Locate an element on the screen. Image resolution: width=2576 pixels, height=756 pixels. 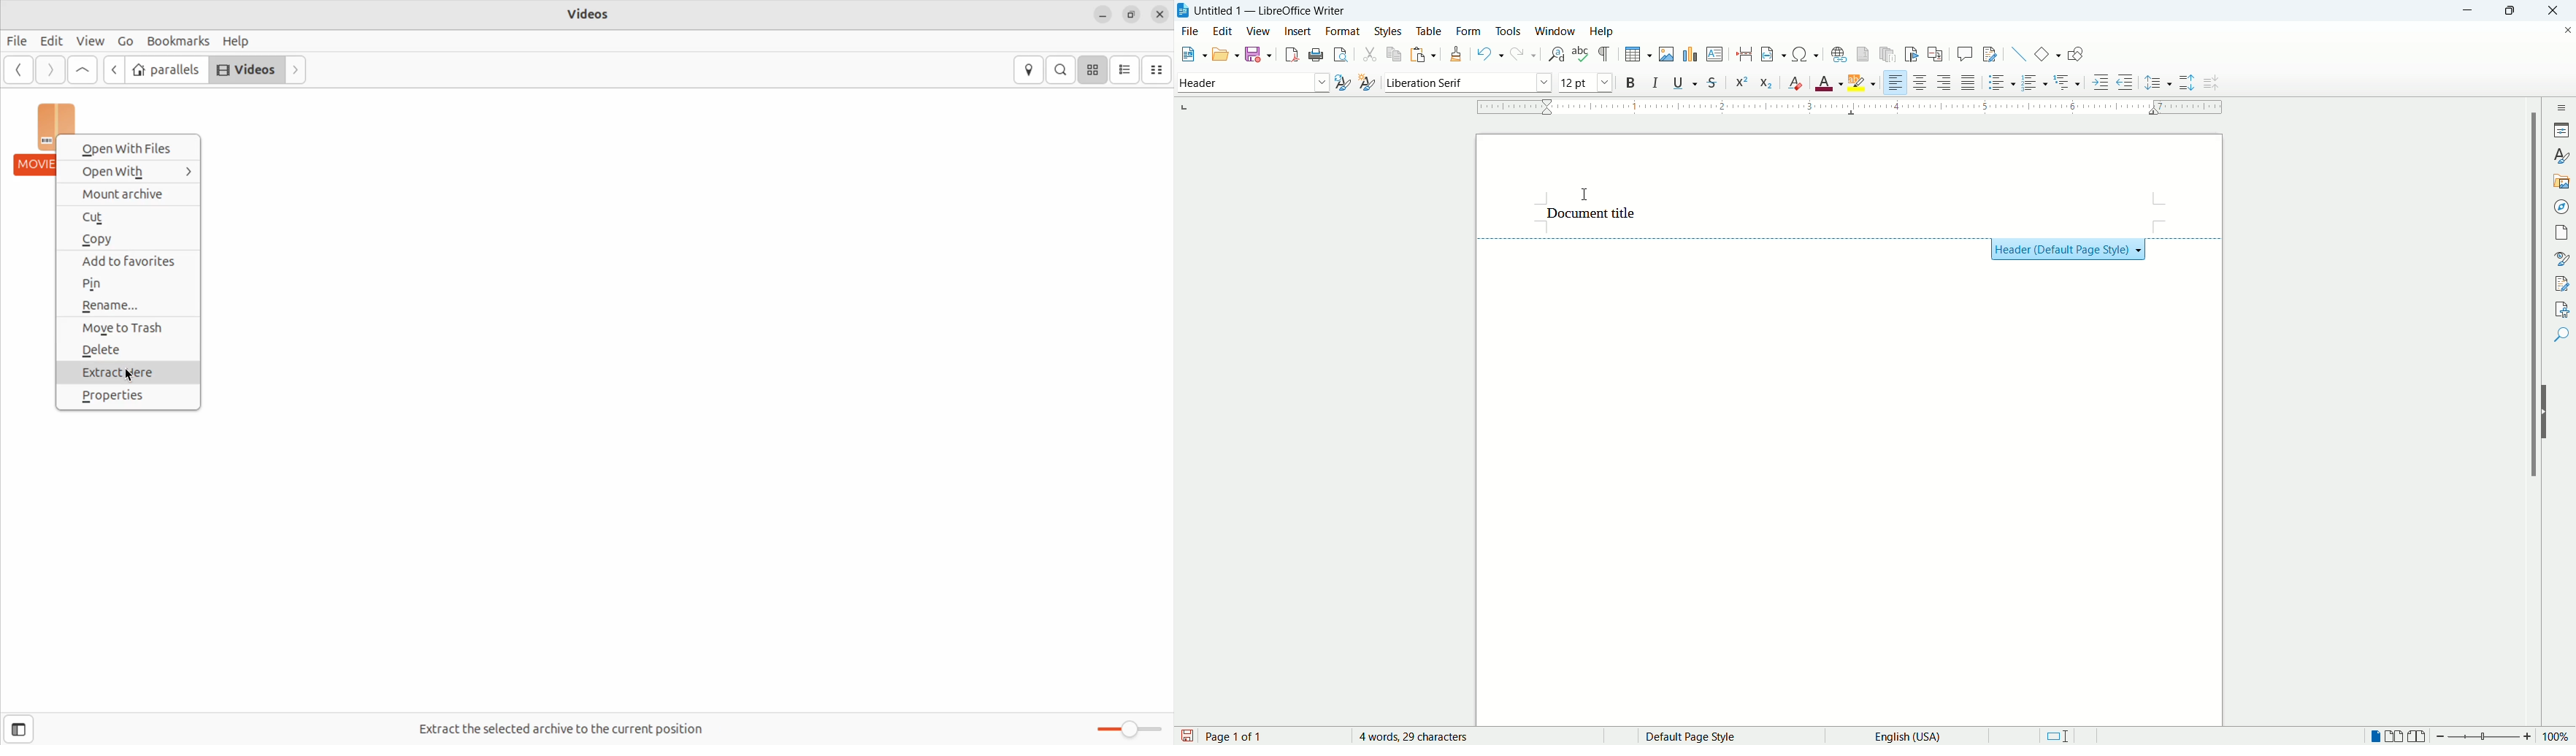
align right is located at coordinates (1944, 83).